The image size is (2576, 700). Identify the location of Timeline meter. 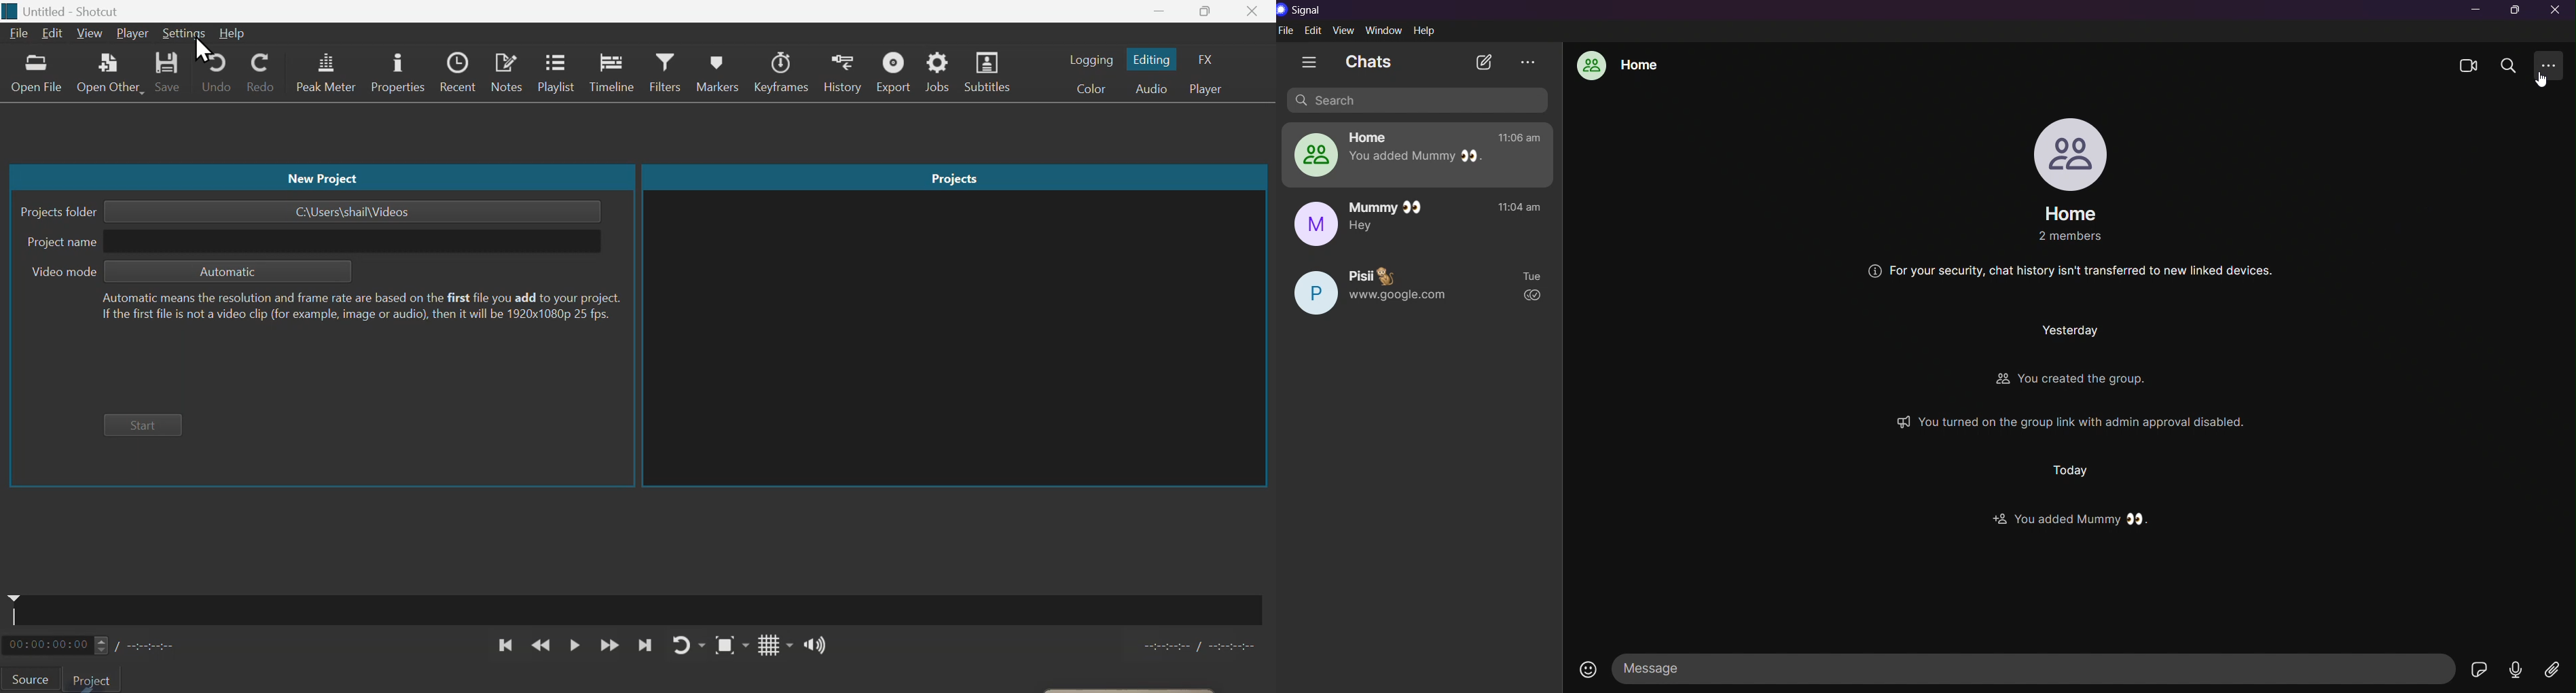
(105, 644).